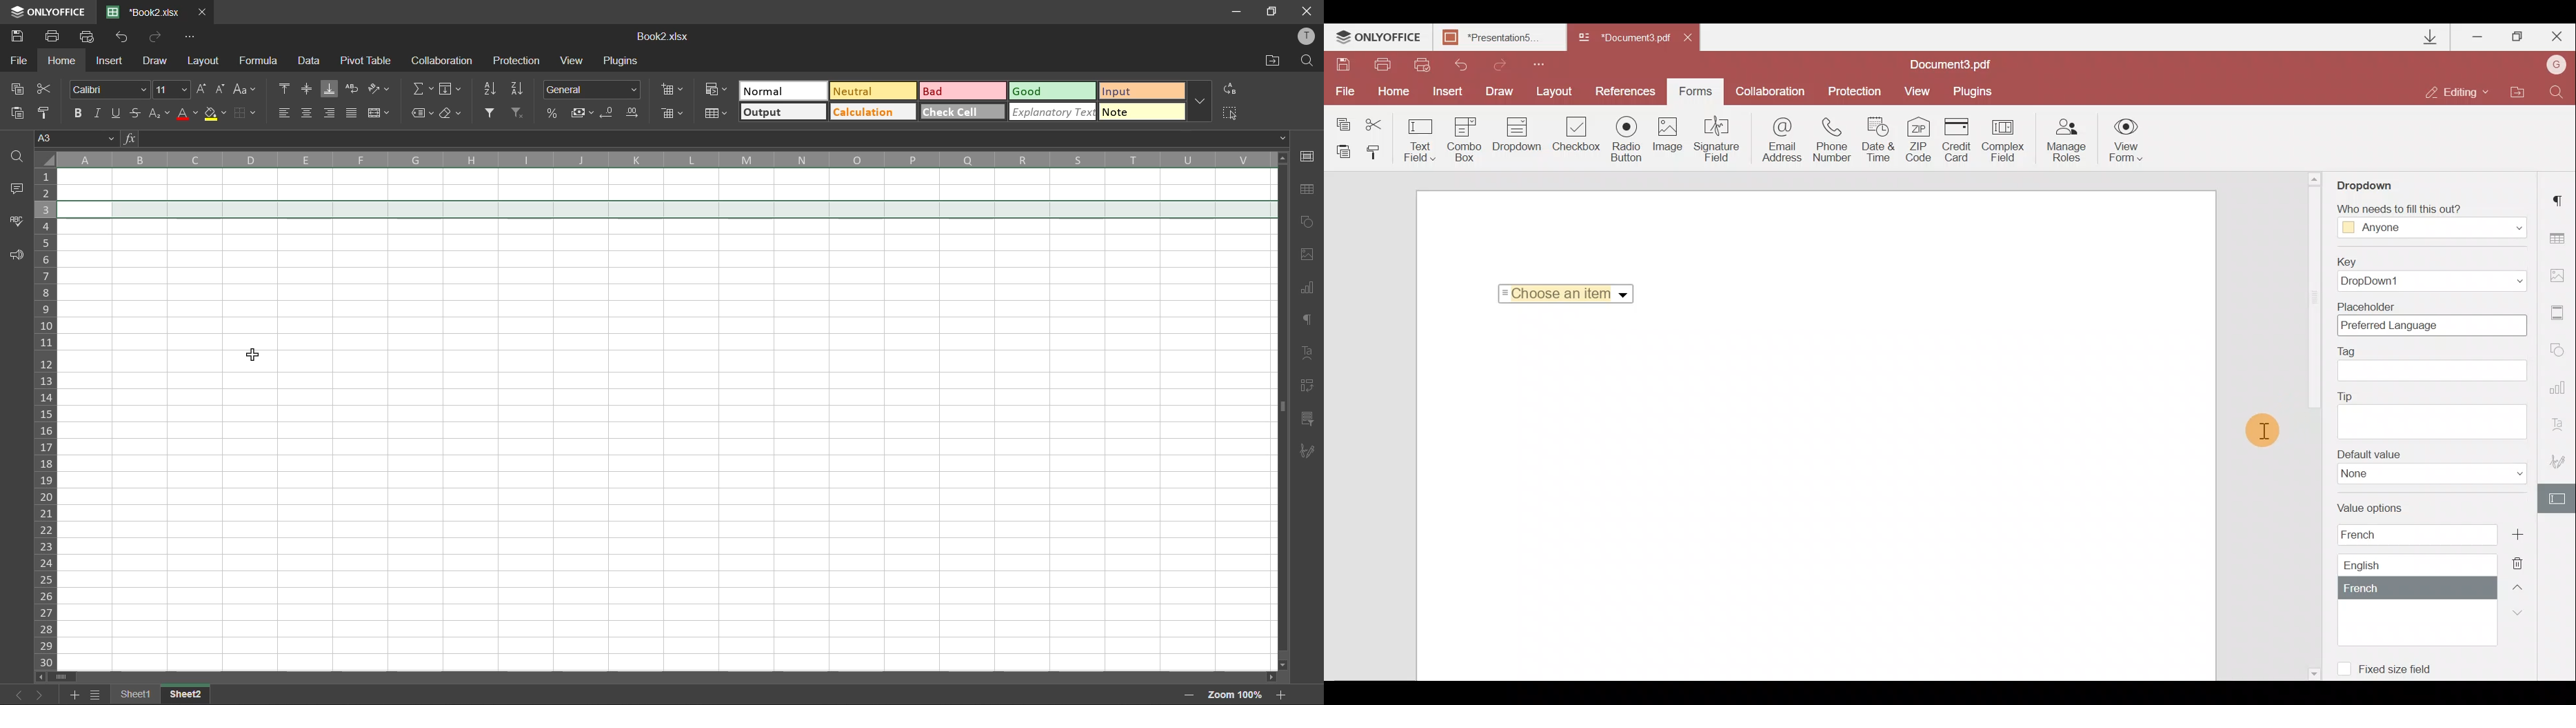 This screenshot has height=728, width=2576. I want to click on align center, so click(308, 112).